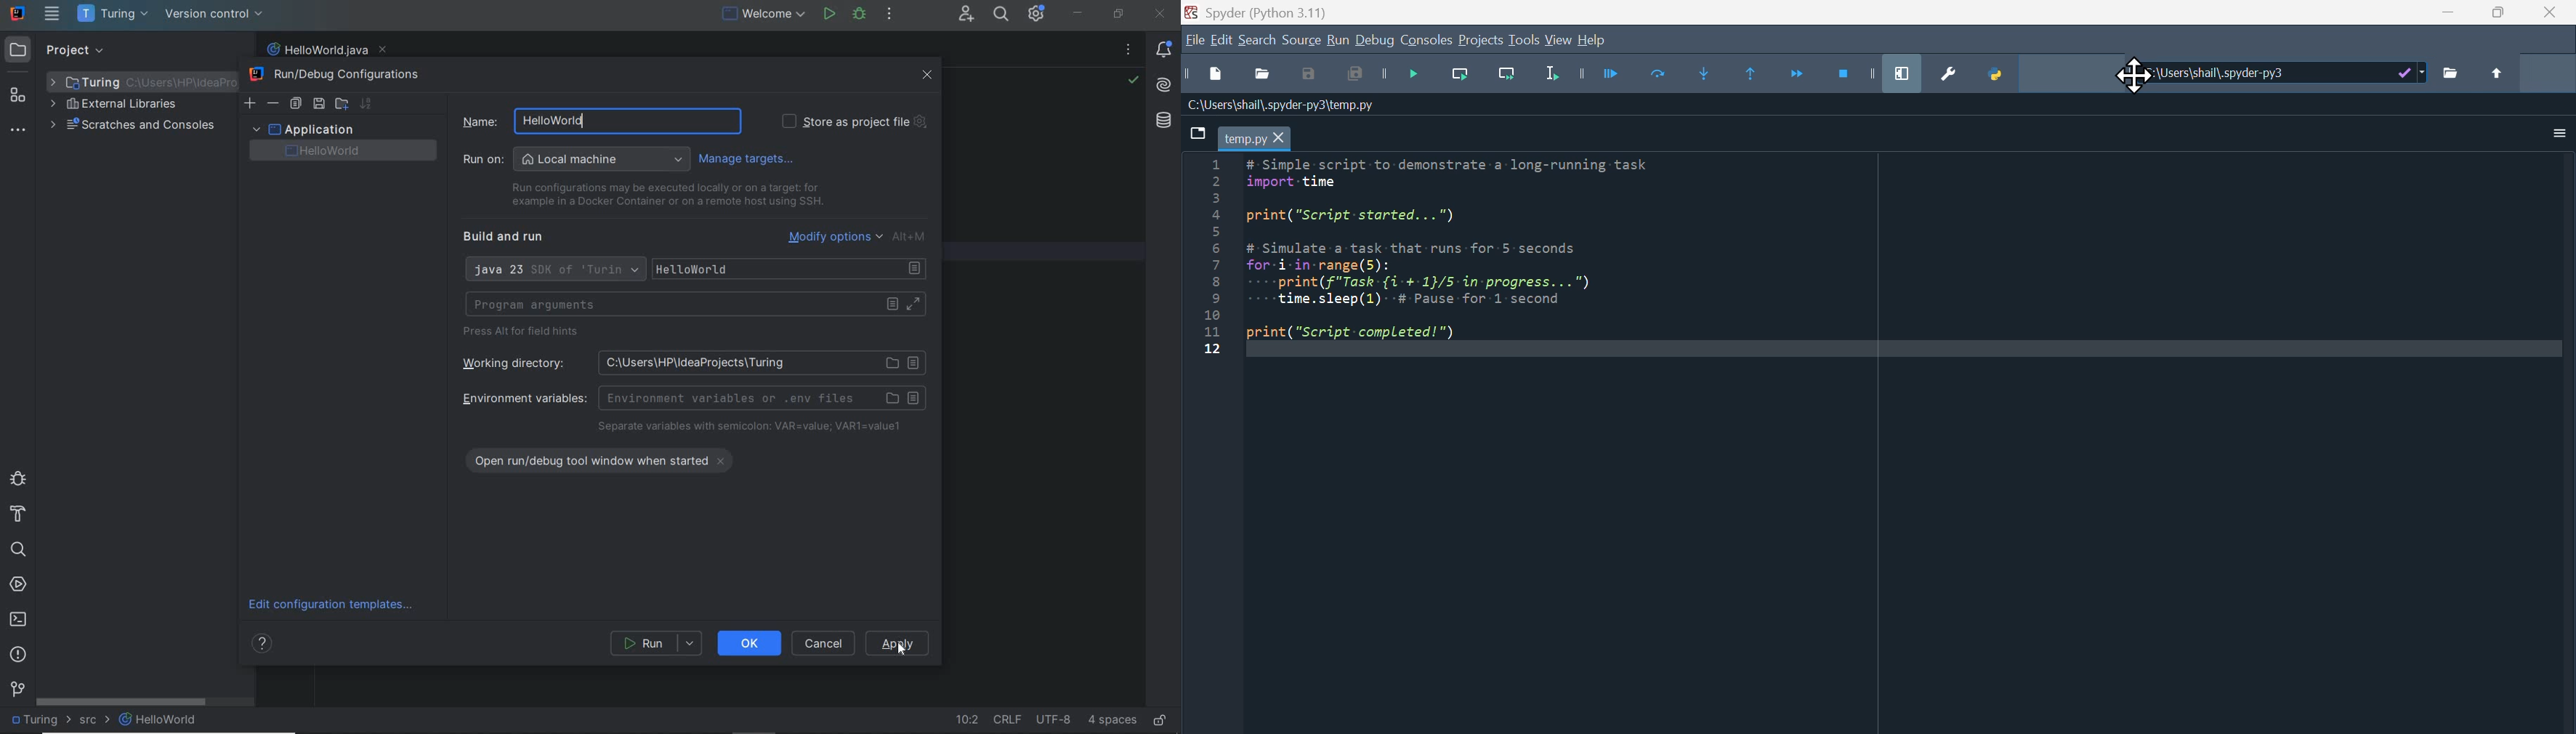  What do you see at coordinates (1257, 41) in the screenshot?
I see `search` at bounding box center [1257, 41].